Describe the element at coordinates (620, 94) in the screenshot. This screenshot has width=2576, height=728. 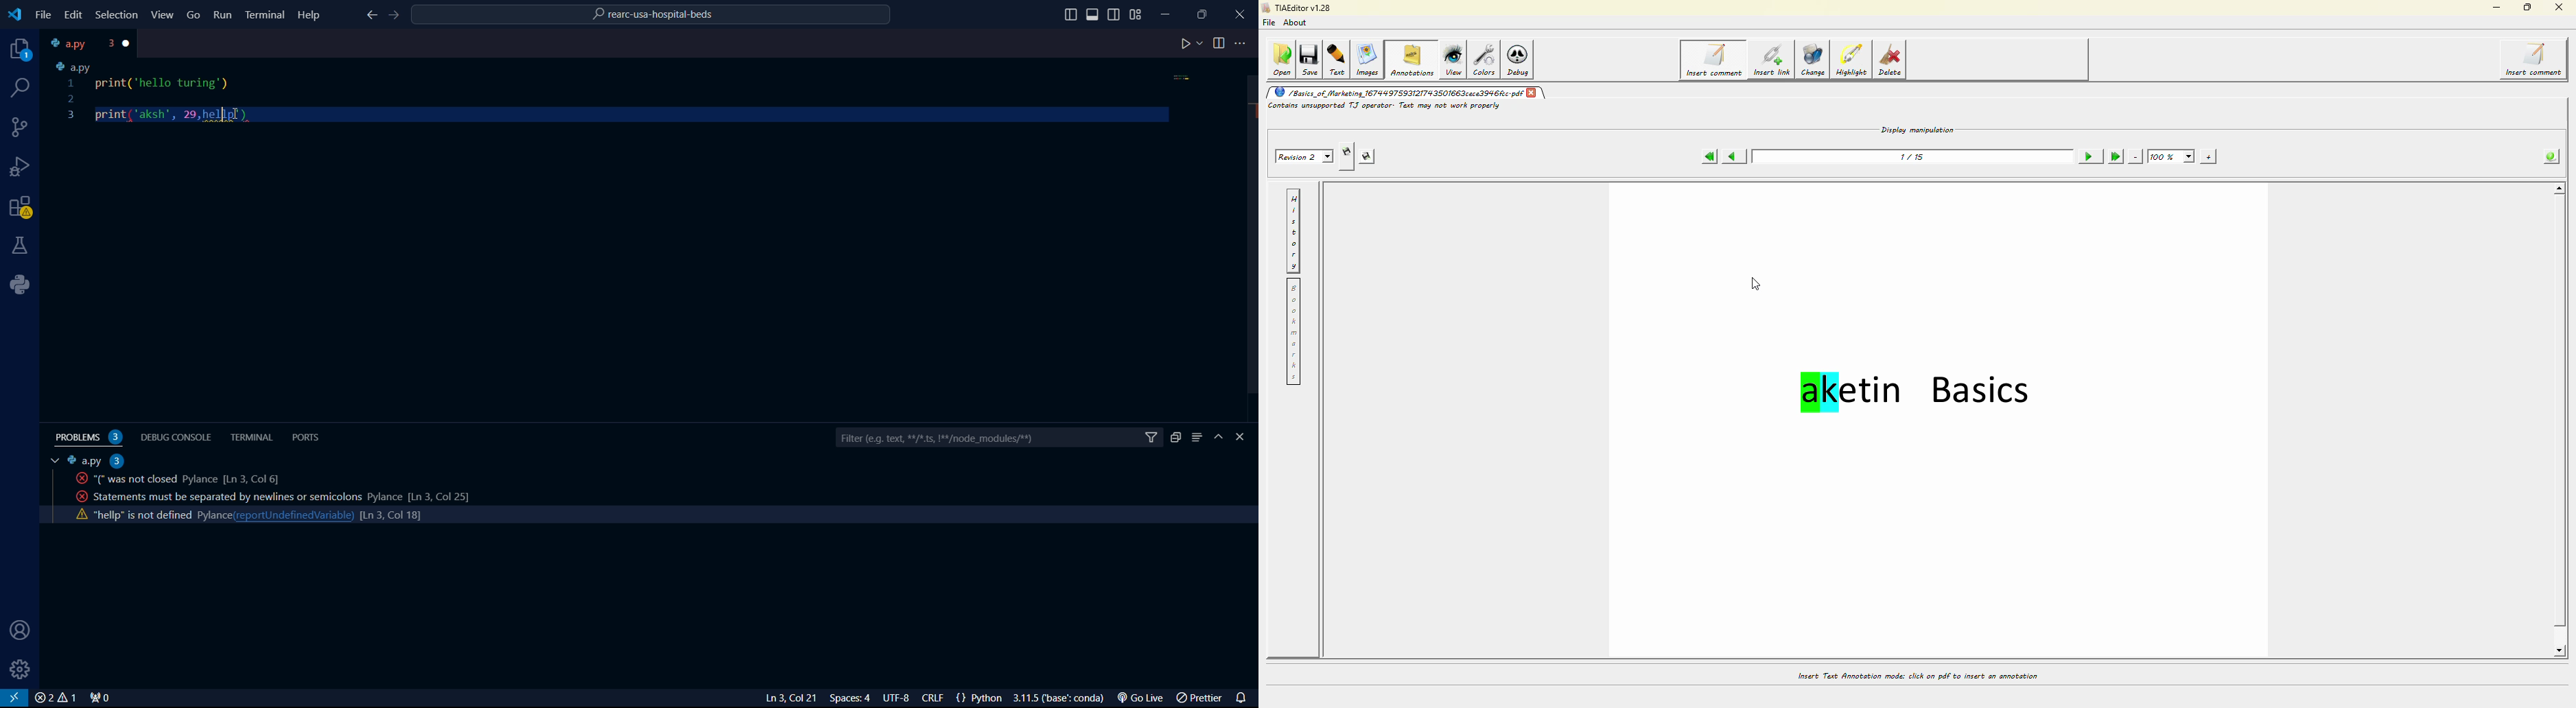
I see `code python` at that location.